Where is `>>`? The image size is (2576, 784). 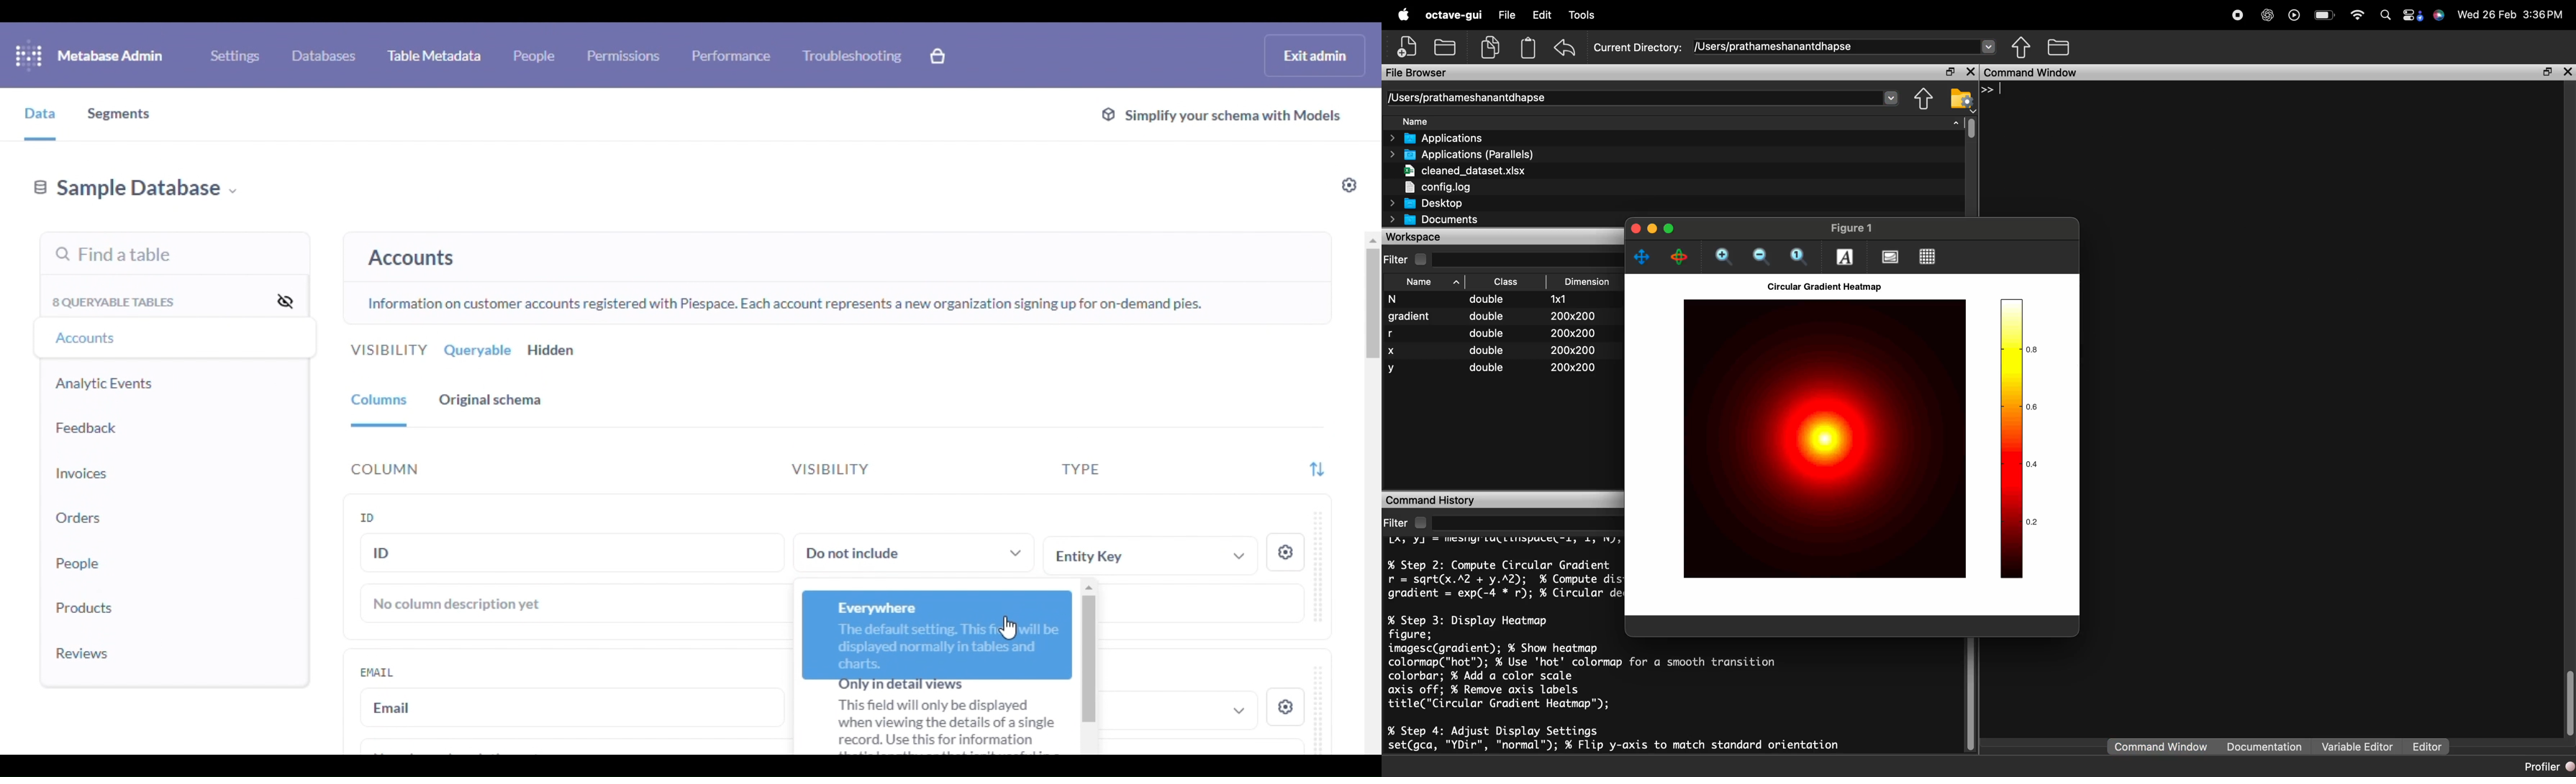
>> is located at coordinates (1993, 89).